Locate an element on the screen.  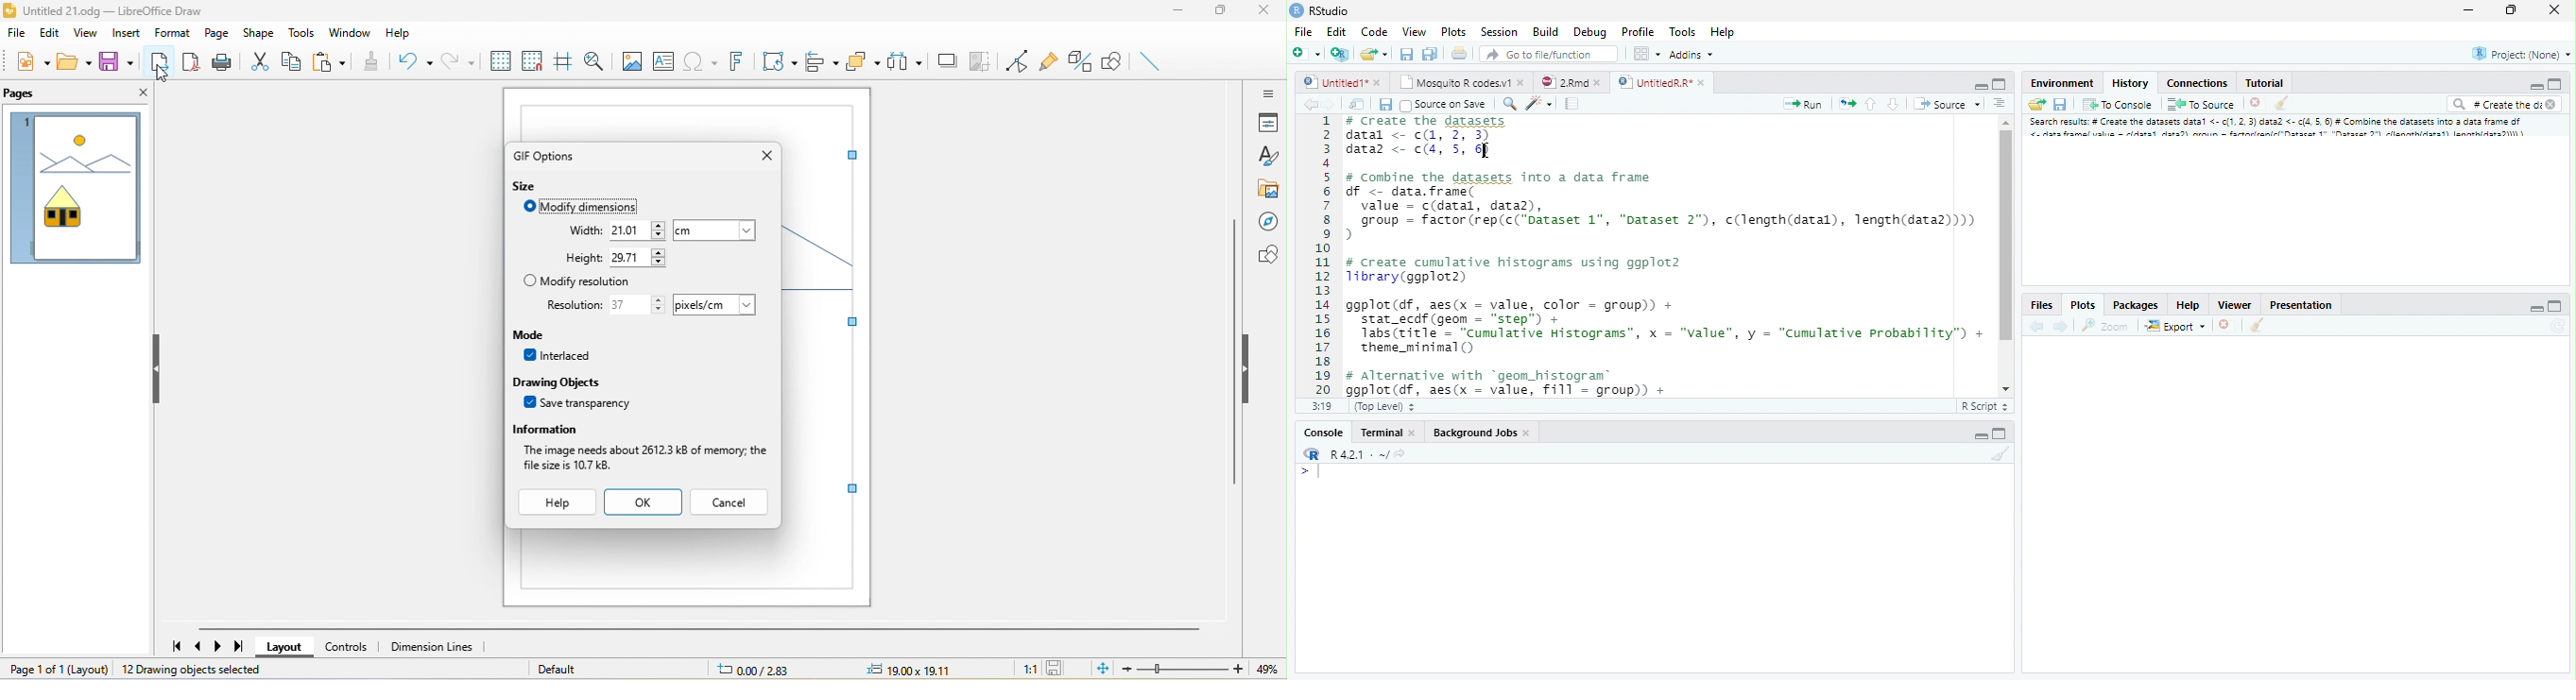
Input cursor is located at coordinates (1315, 472).